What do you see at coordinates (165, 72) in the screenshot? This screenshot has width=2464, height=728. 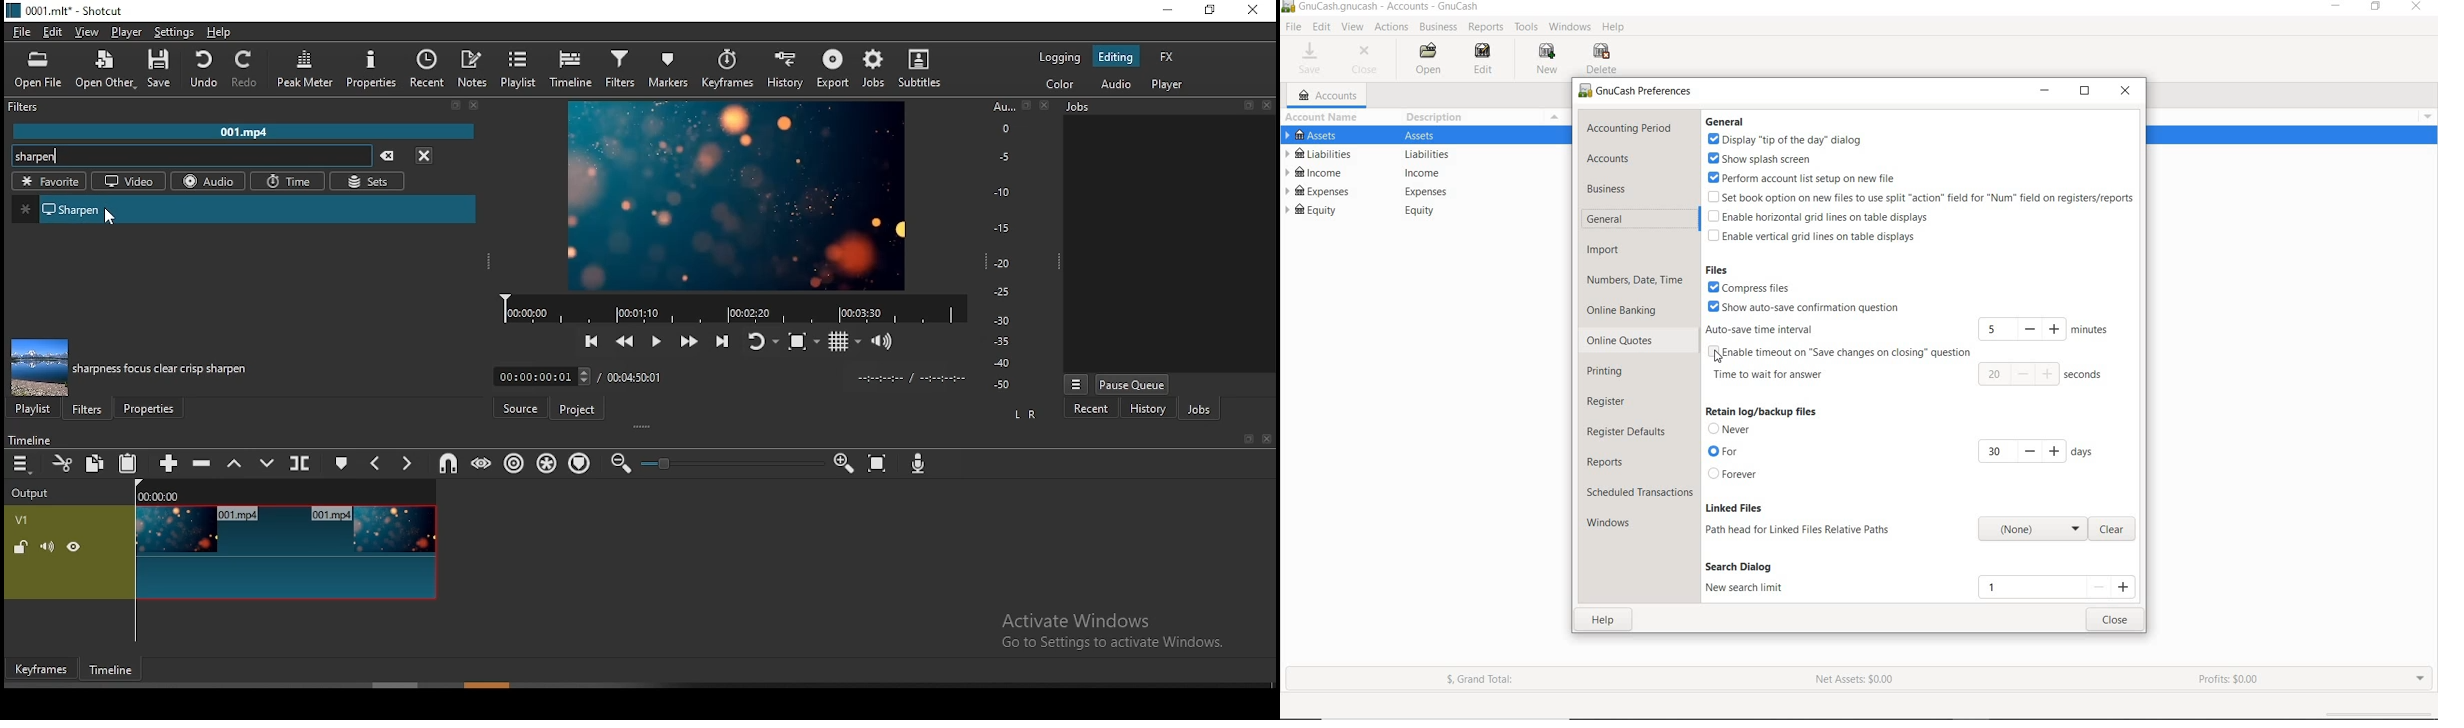 I see `save` at bounding box center [165, 72].